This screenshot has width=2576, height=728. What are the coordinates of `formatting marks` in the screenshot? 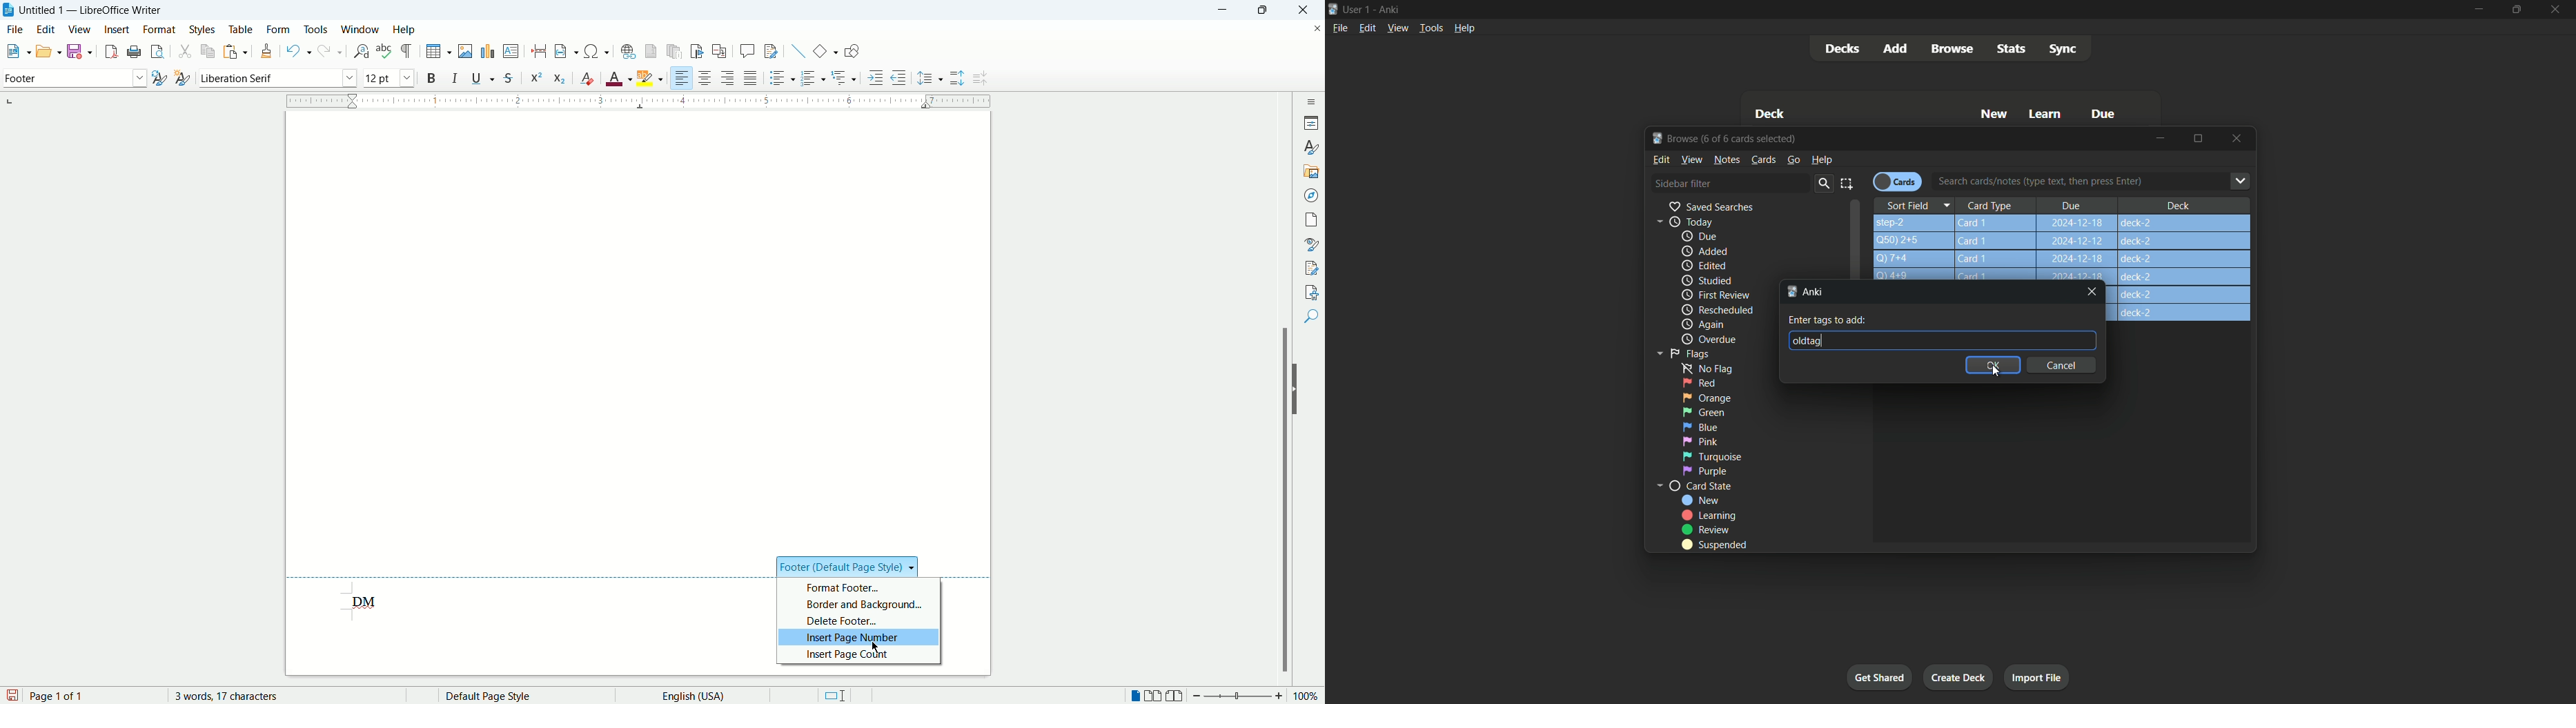 It's located at (409, 50).